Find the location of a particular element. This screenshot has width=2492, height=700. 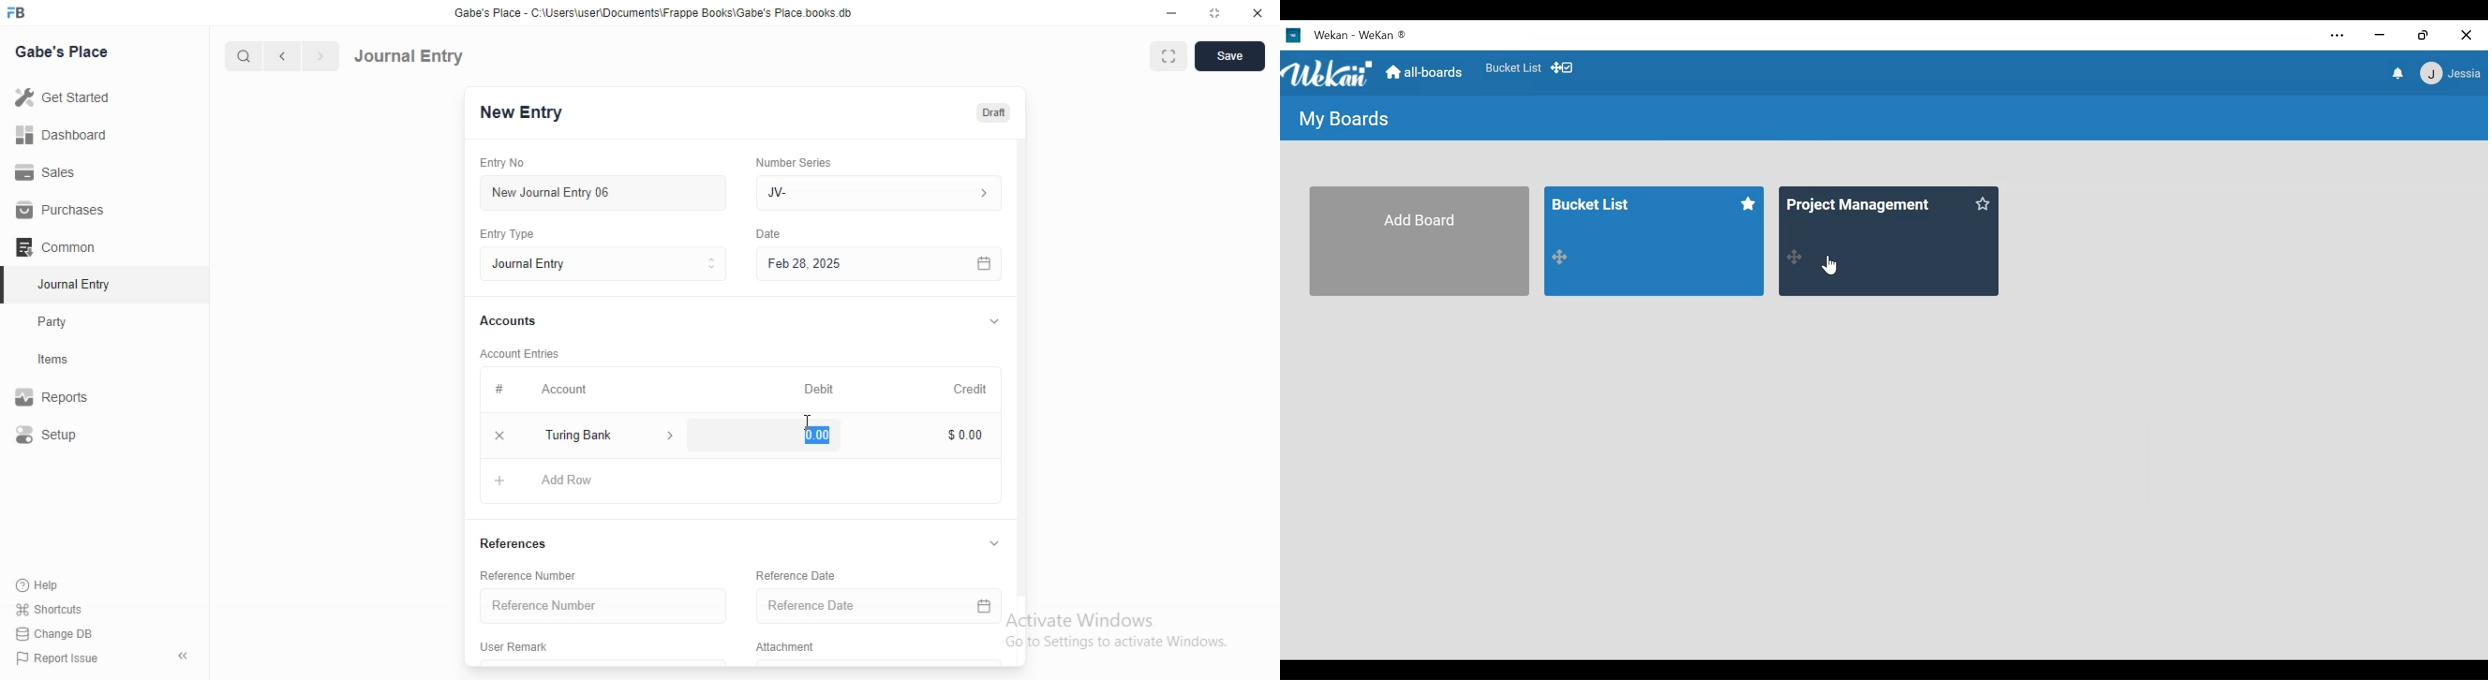

full screen is located at coordinates (1172, 57).